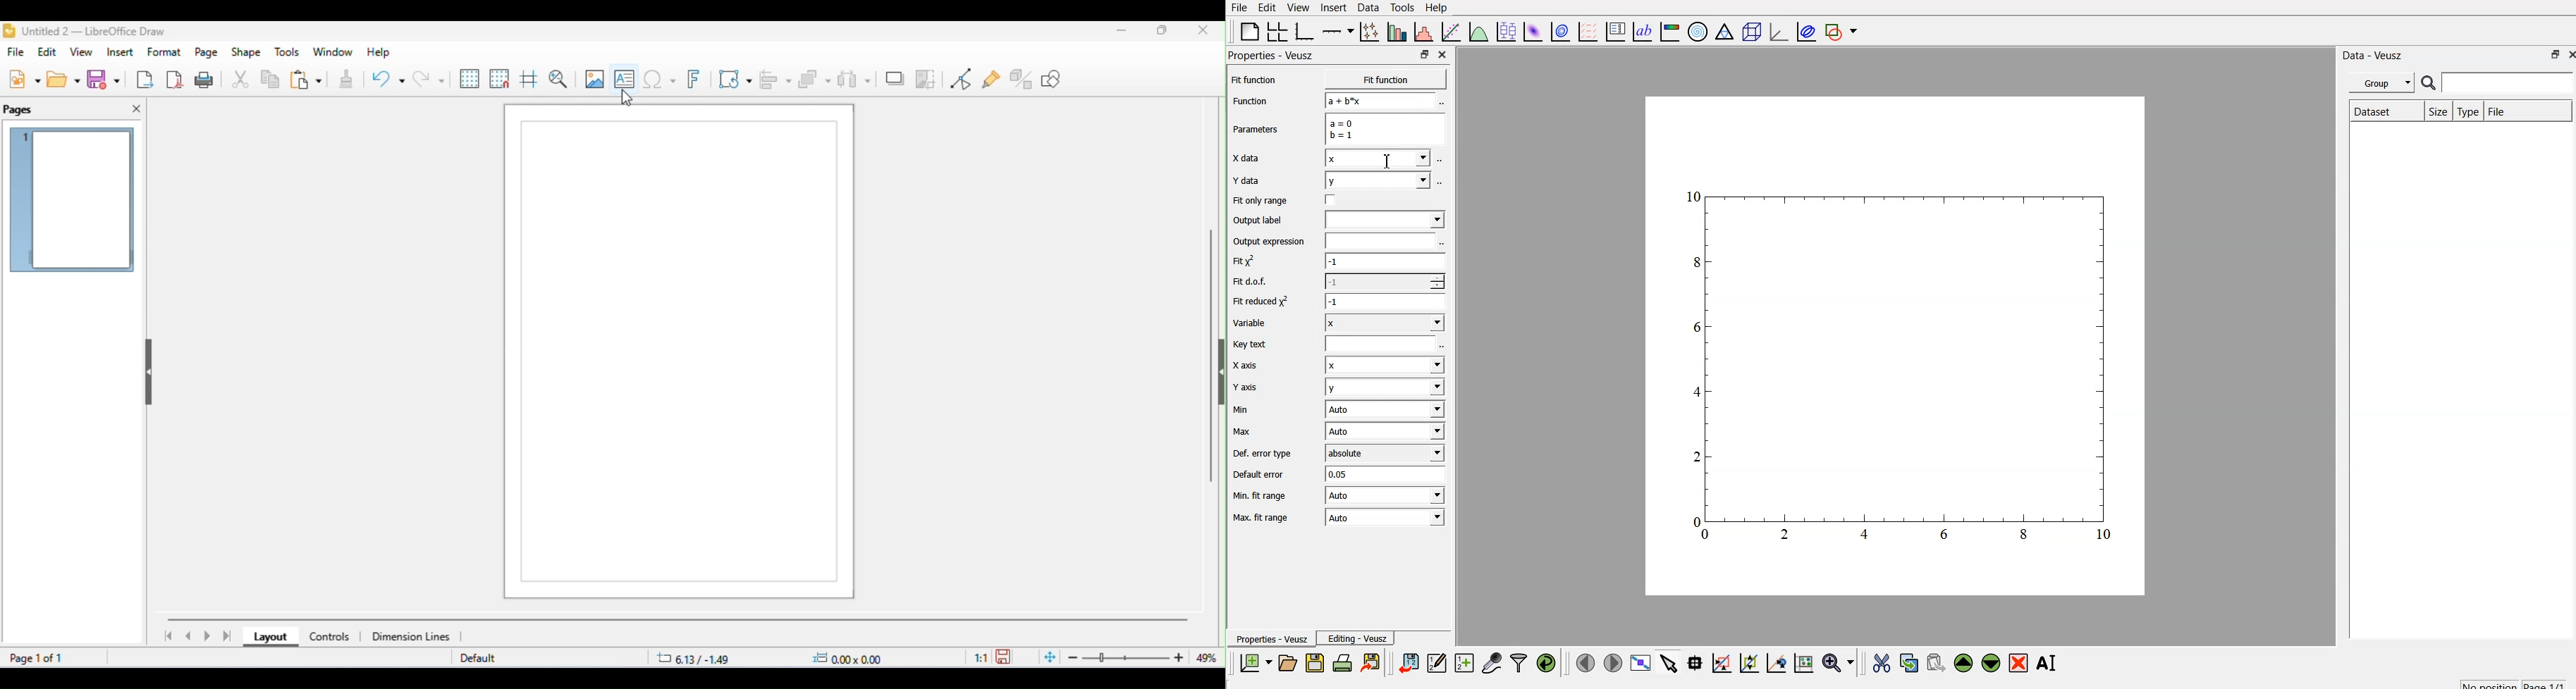 This screenshot has height=700, width=2576. I want to click on align objects, so click(777, 79).